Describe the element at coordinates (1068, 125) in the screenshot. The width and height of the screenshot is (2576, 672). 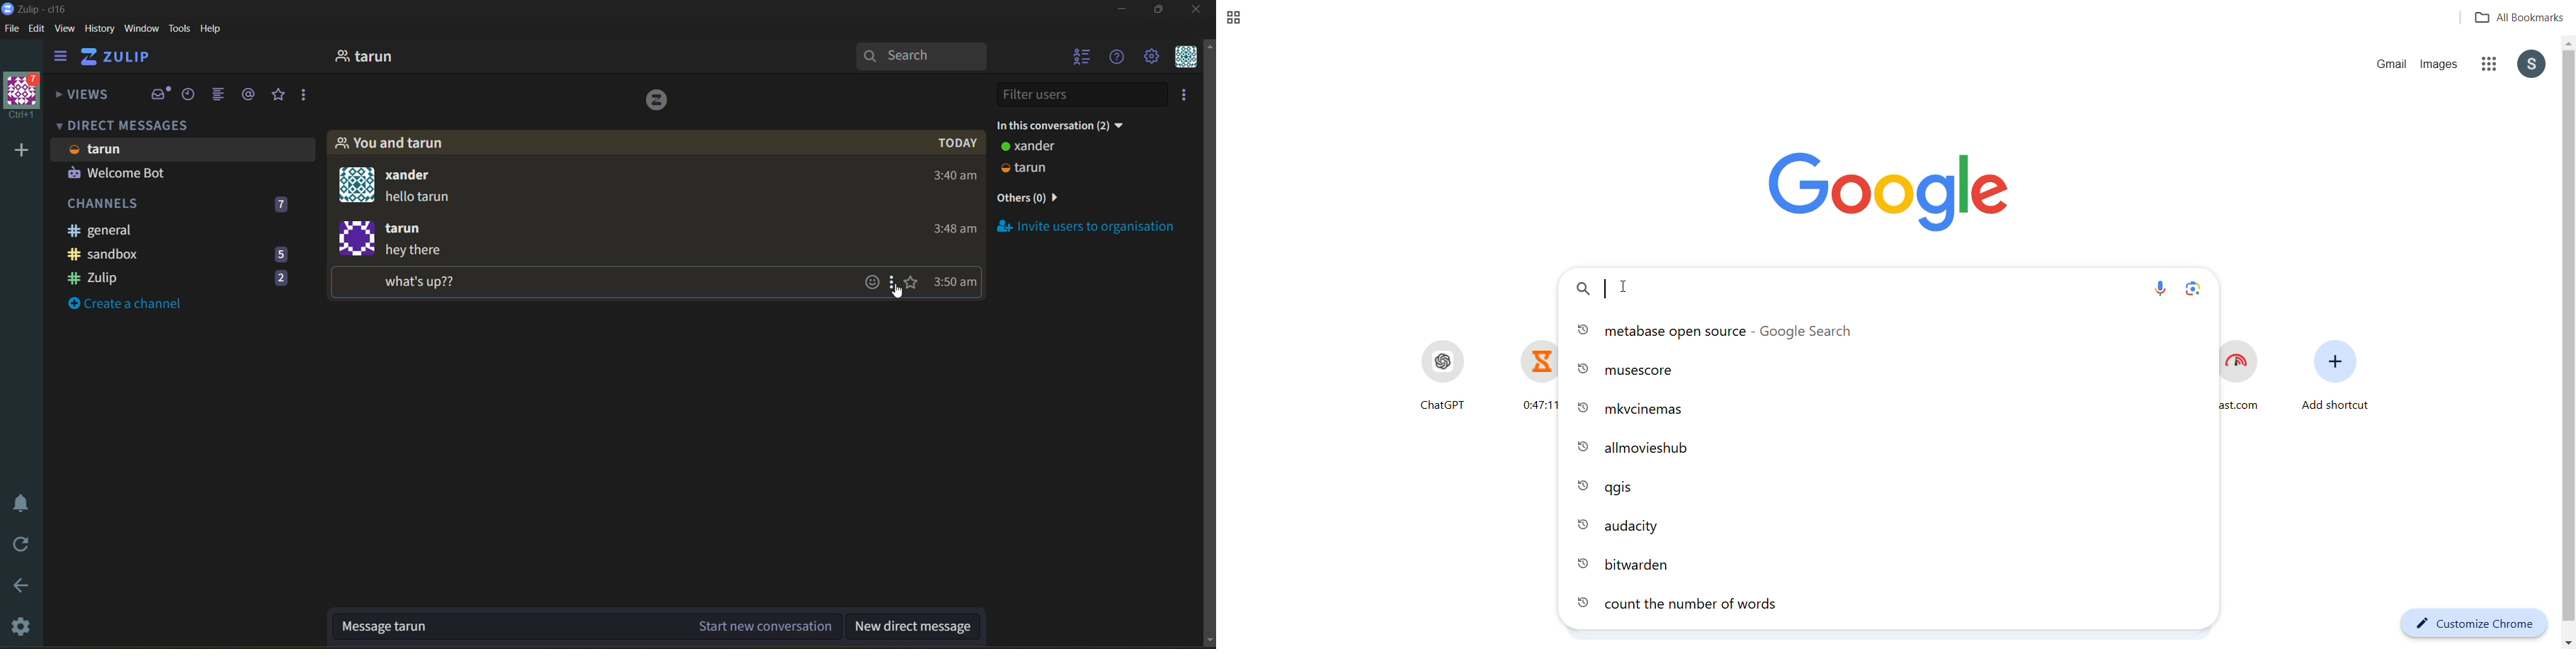
I see `in this conversation` at that location.